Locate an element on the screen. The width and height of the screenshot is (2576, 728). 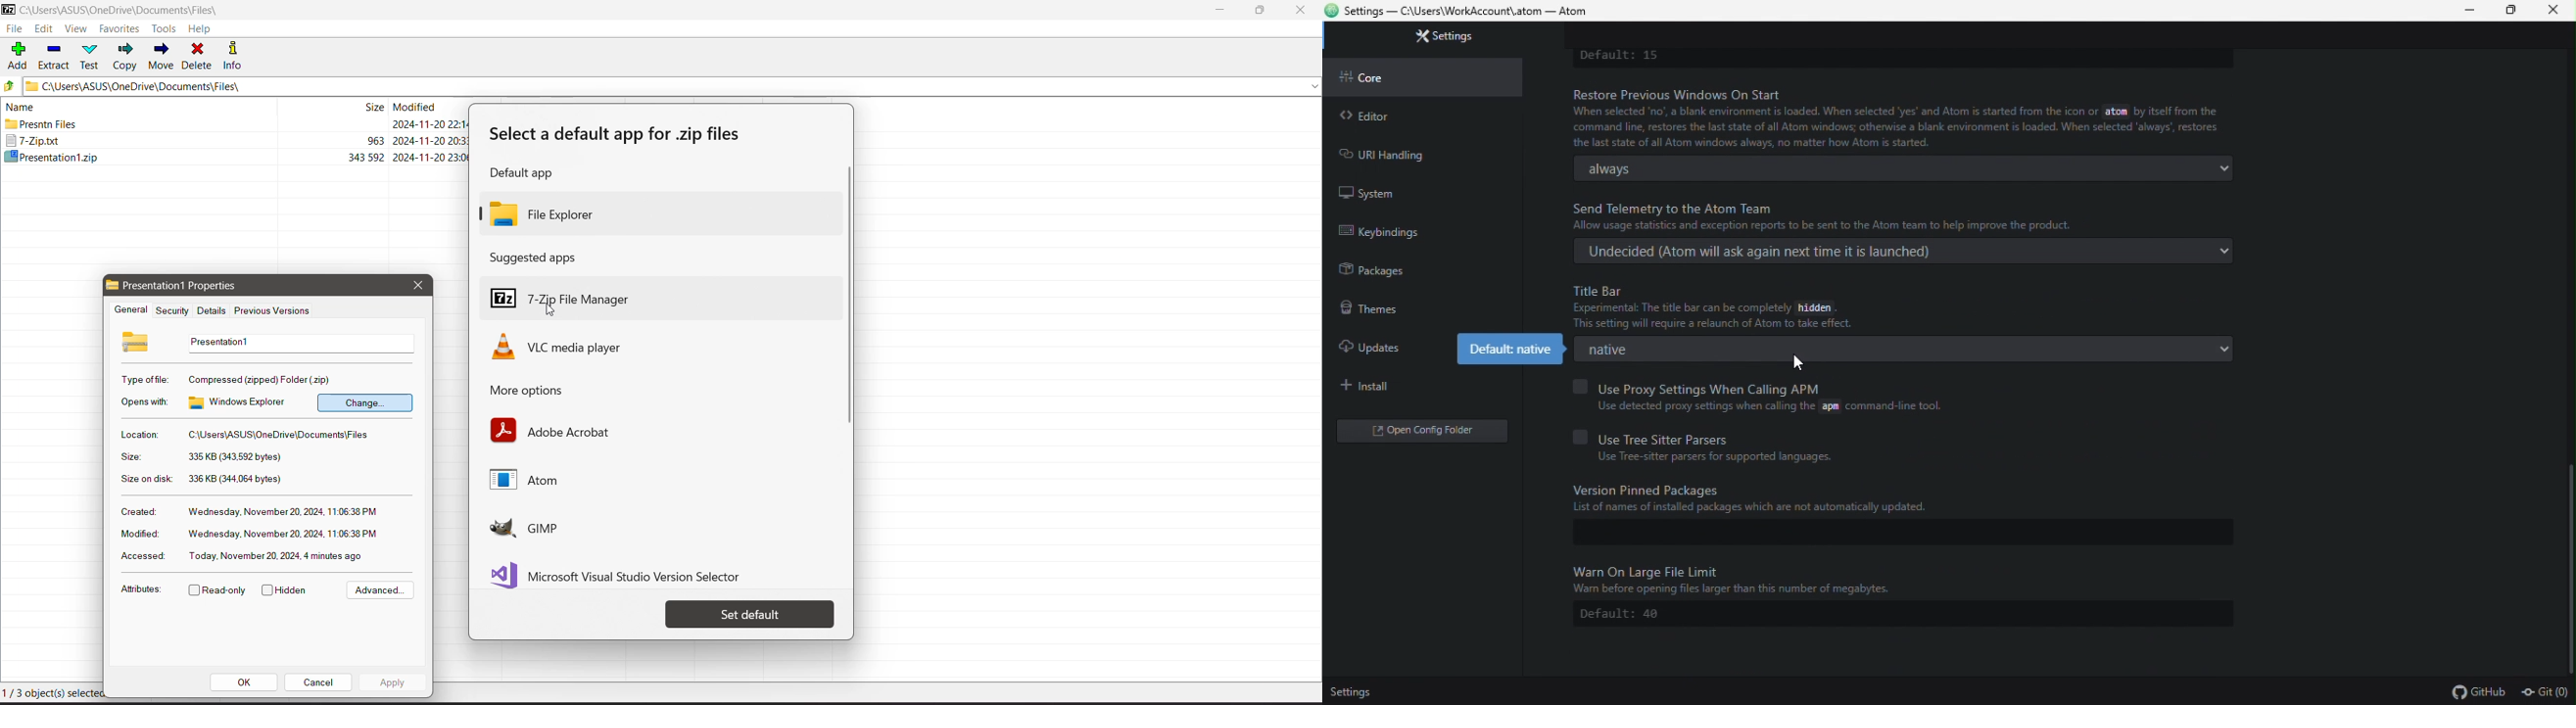
Close is located at coordinates (417, 285).